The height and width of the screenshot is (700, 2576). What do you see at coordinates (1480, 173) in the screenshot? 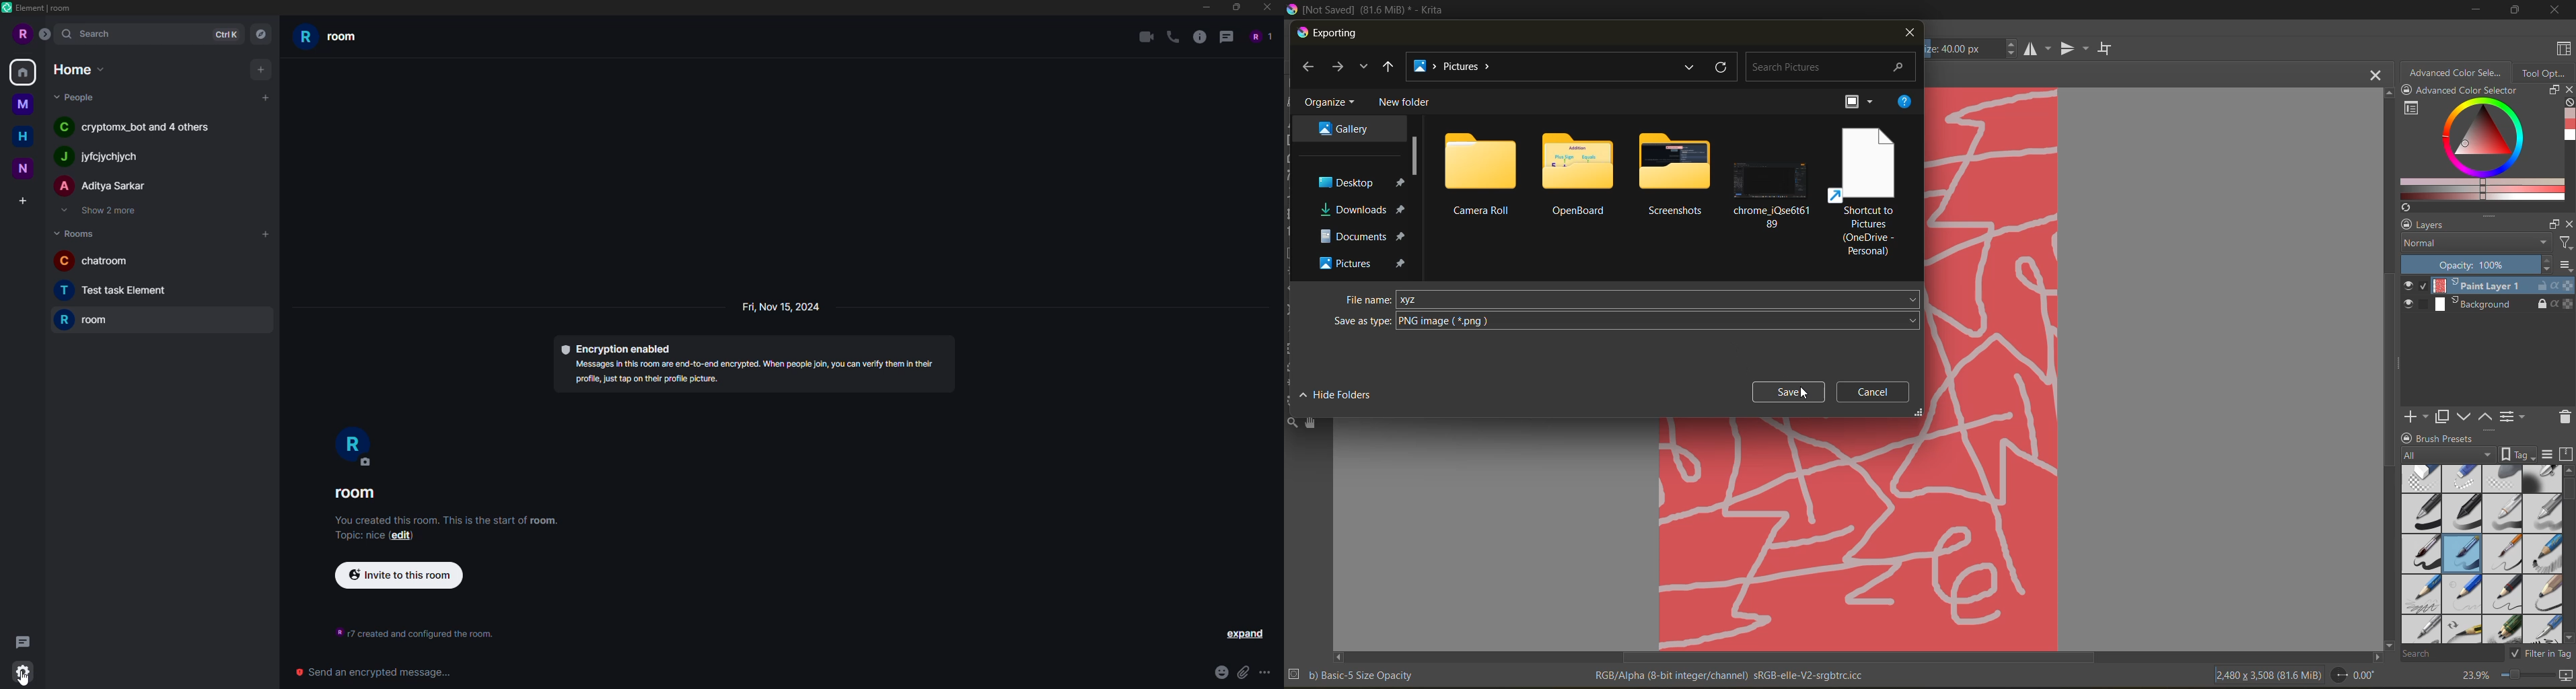
I see `folders` at bounding box center [1480, 173].